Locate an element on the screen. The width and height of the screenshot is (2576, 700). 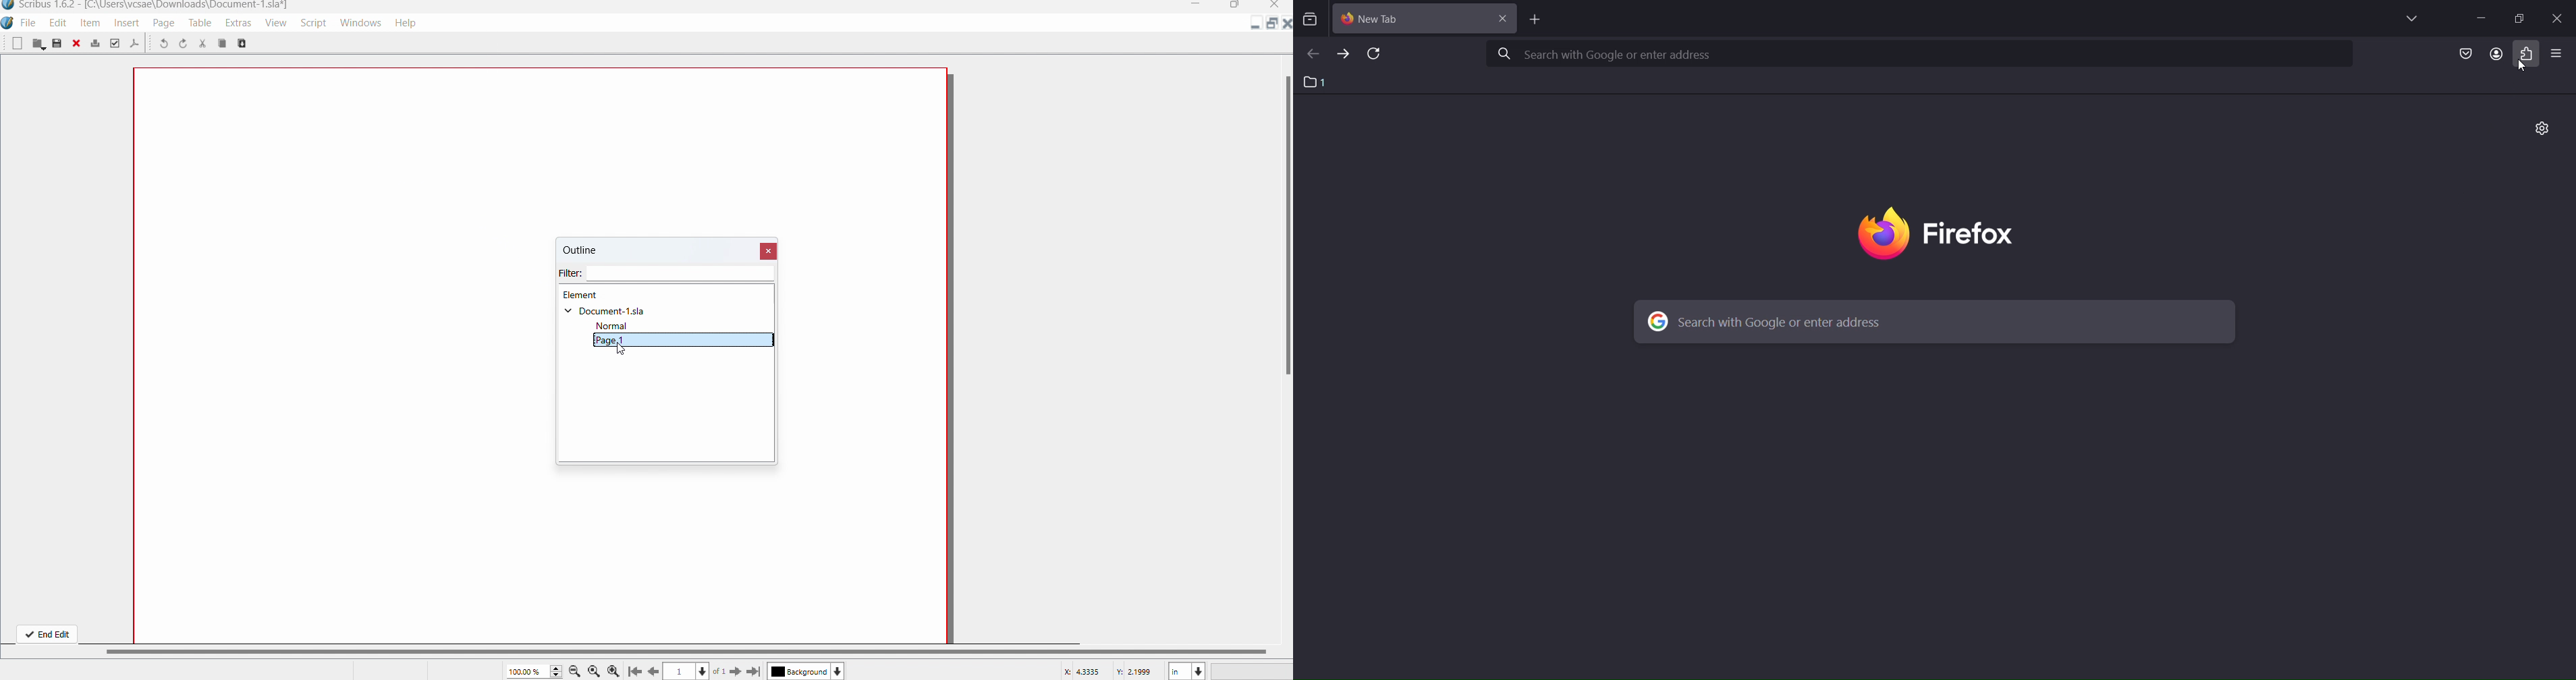
File is located at coordinates (30, 24).